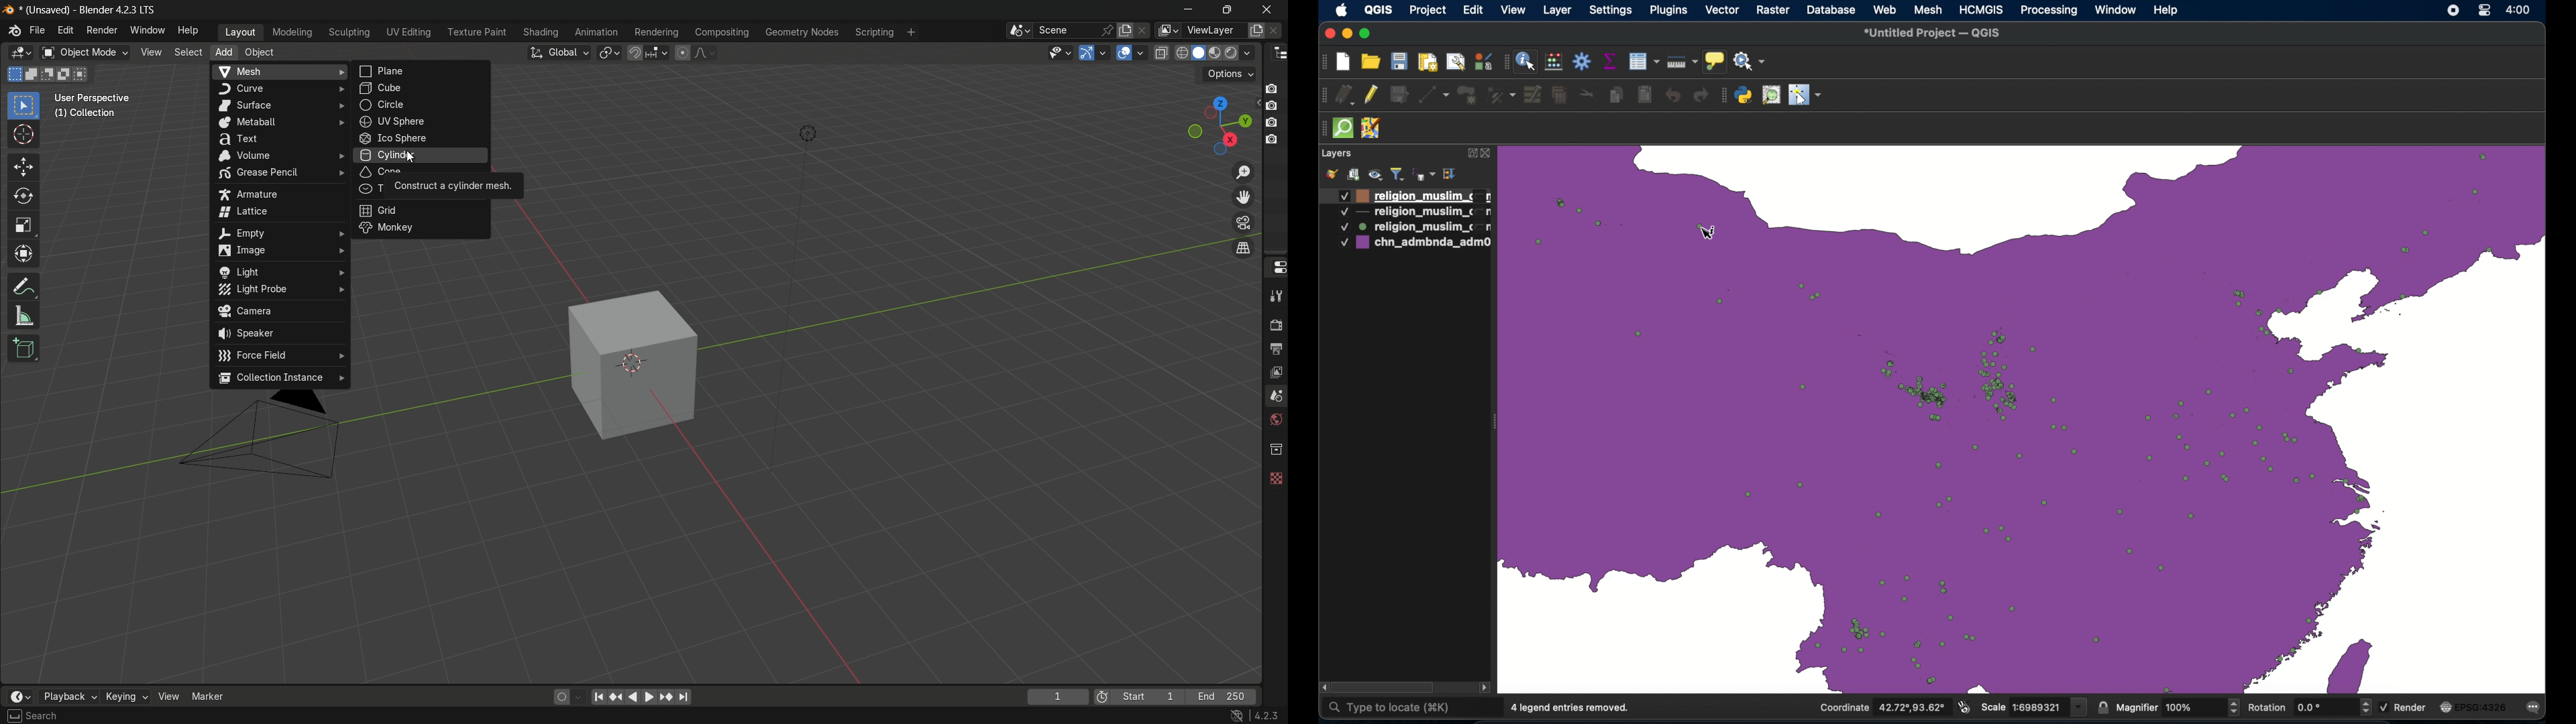 The height and width of the screenshot is (728, 2576). I want to click on view, so click(152, 52).